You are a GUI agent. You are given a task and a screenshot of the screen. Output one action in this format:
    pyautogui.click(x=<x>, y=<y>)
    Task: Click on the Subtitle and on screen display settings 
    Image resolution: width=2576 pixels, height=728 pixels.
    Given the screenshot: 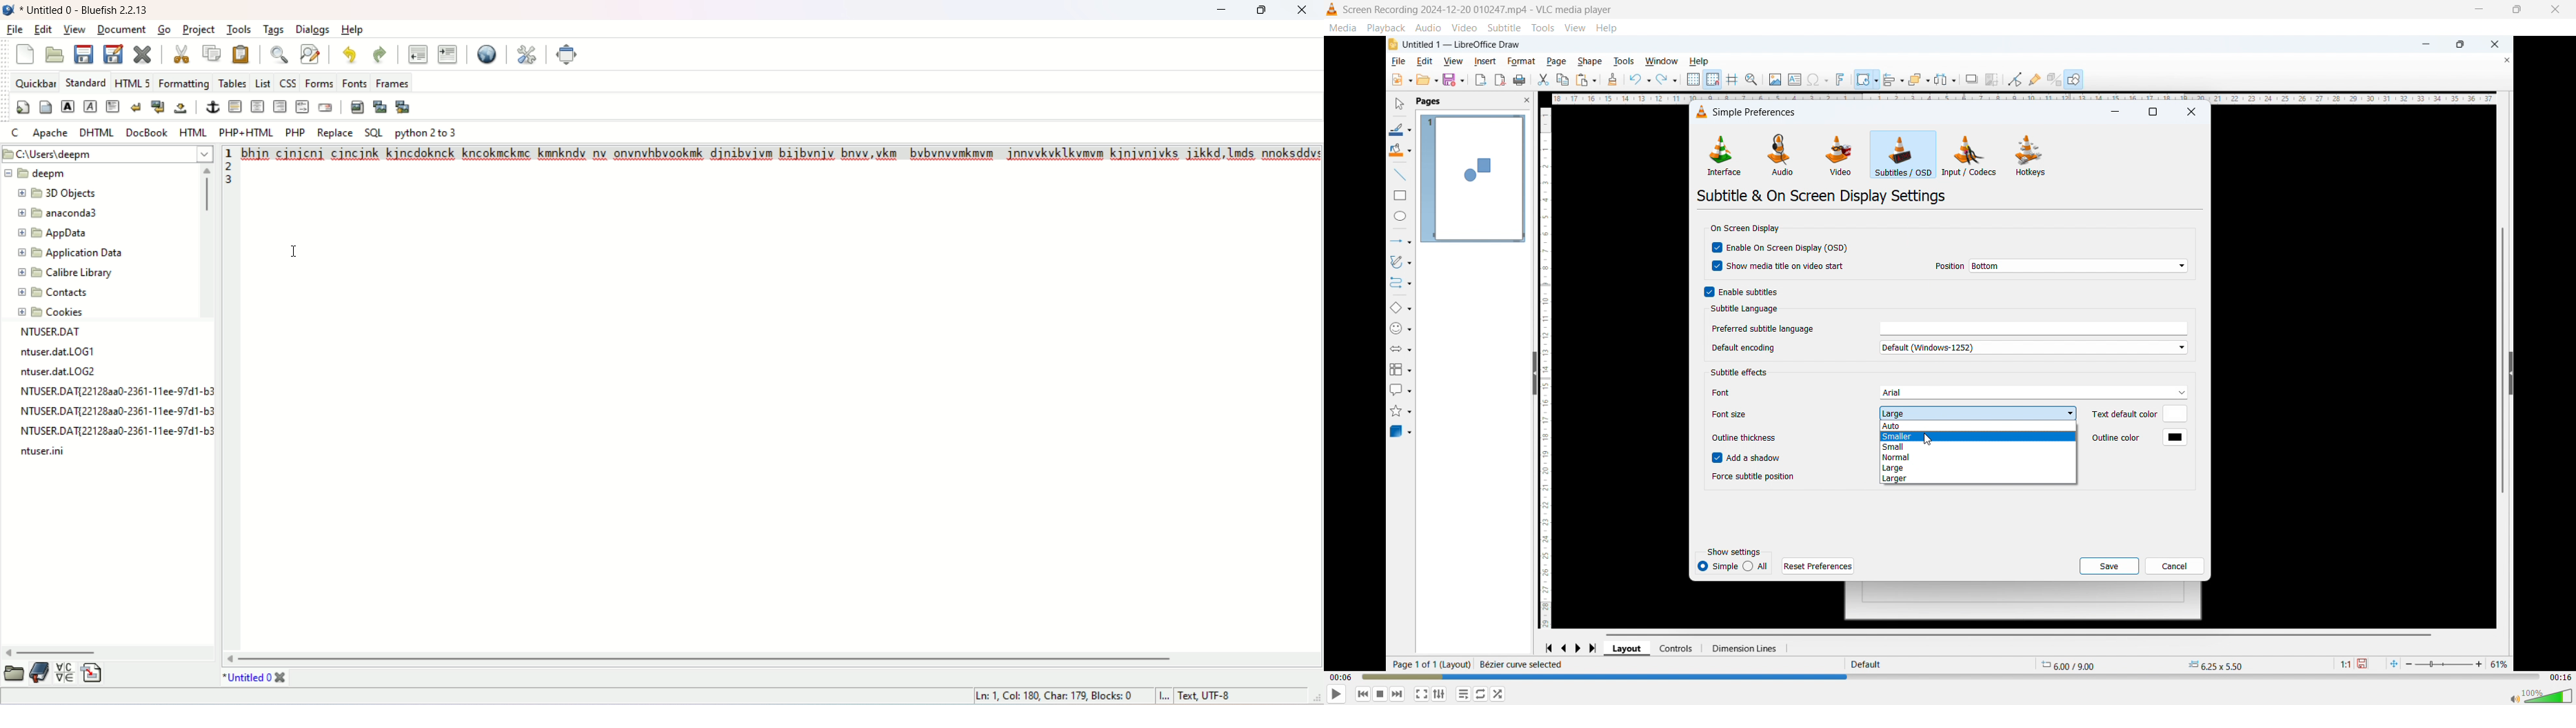 What is the action you would take?
    pyautogui.click(x=1822, y=196)
    